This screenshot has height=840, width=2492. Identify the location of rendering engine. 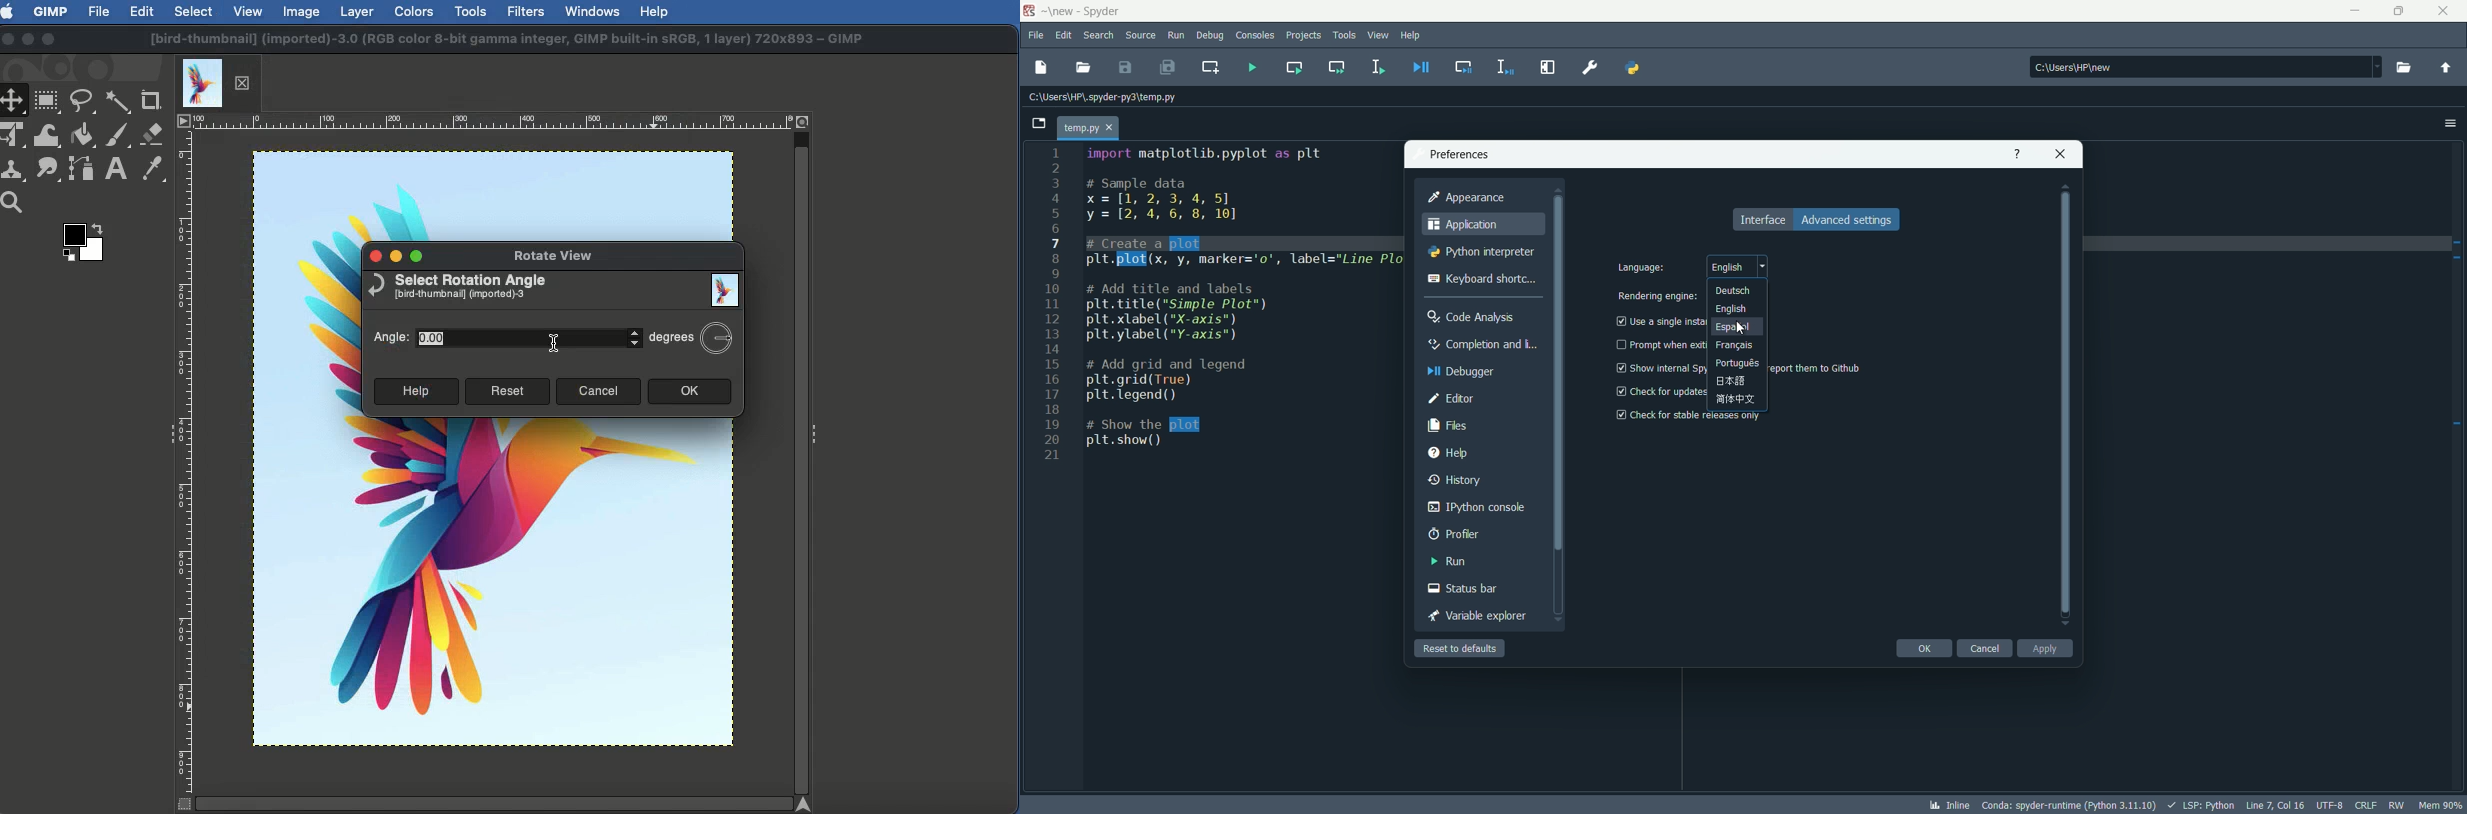
(1656, 295).